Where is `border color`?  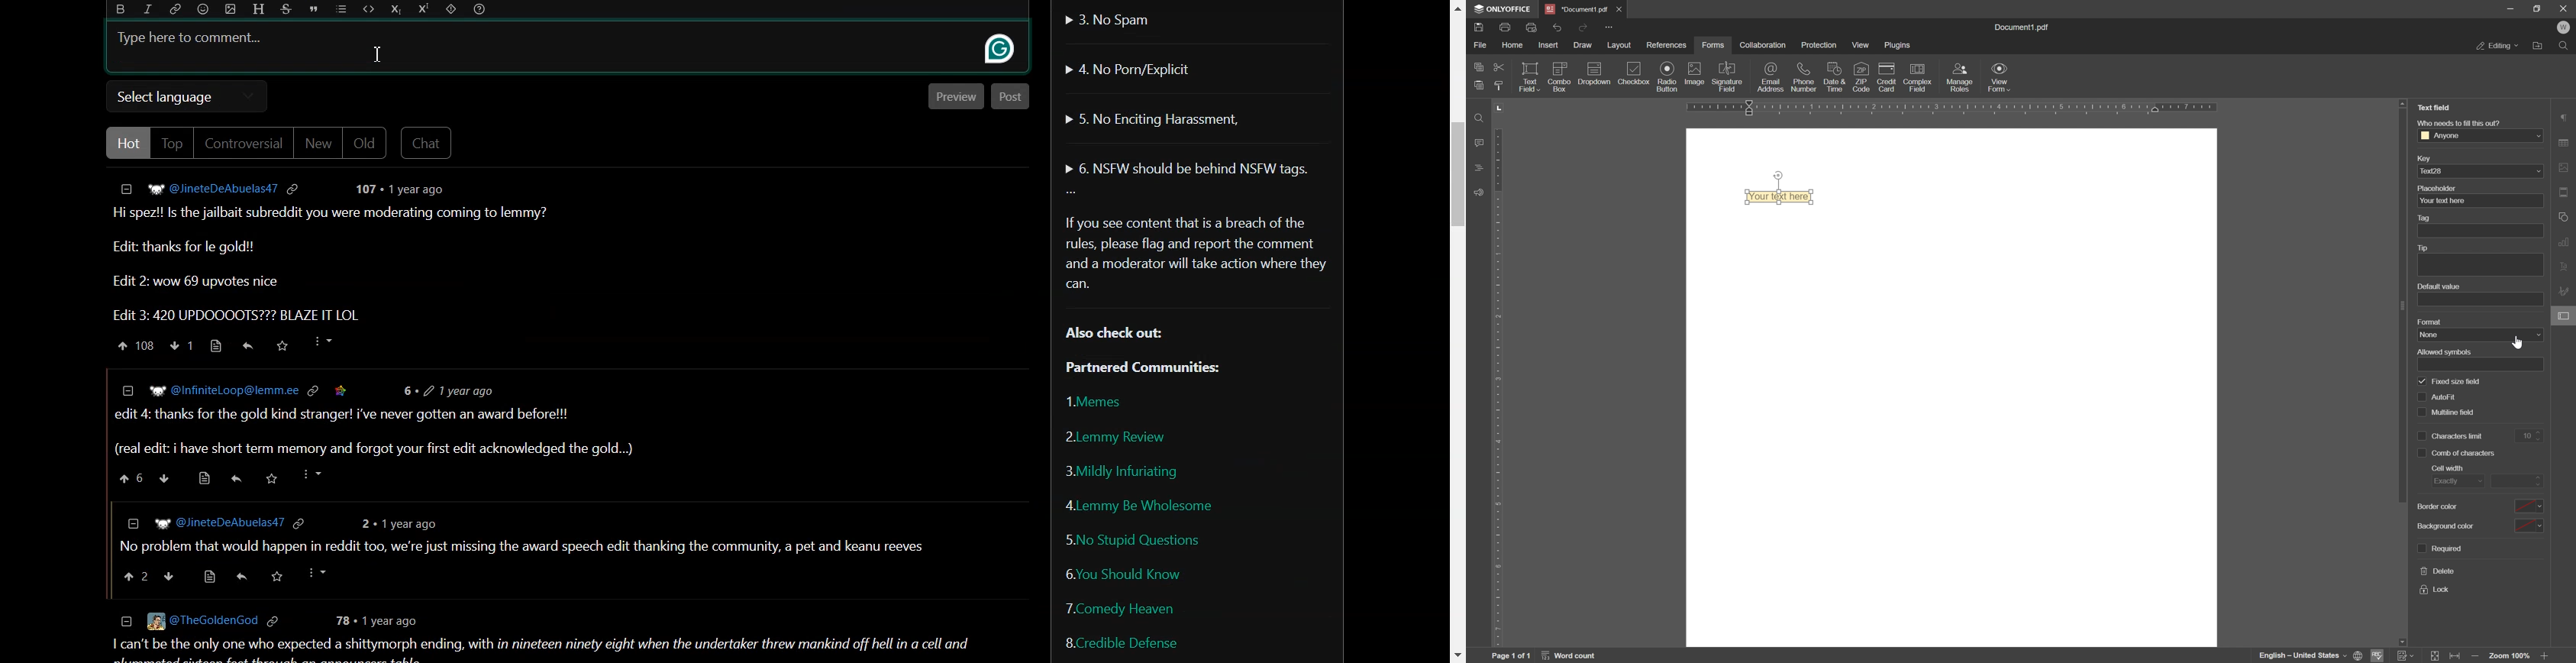
border color is located at coordinates (2439, 508).